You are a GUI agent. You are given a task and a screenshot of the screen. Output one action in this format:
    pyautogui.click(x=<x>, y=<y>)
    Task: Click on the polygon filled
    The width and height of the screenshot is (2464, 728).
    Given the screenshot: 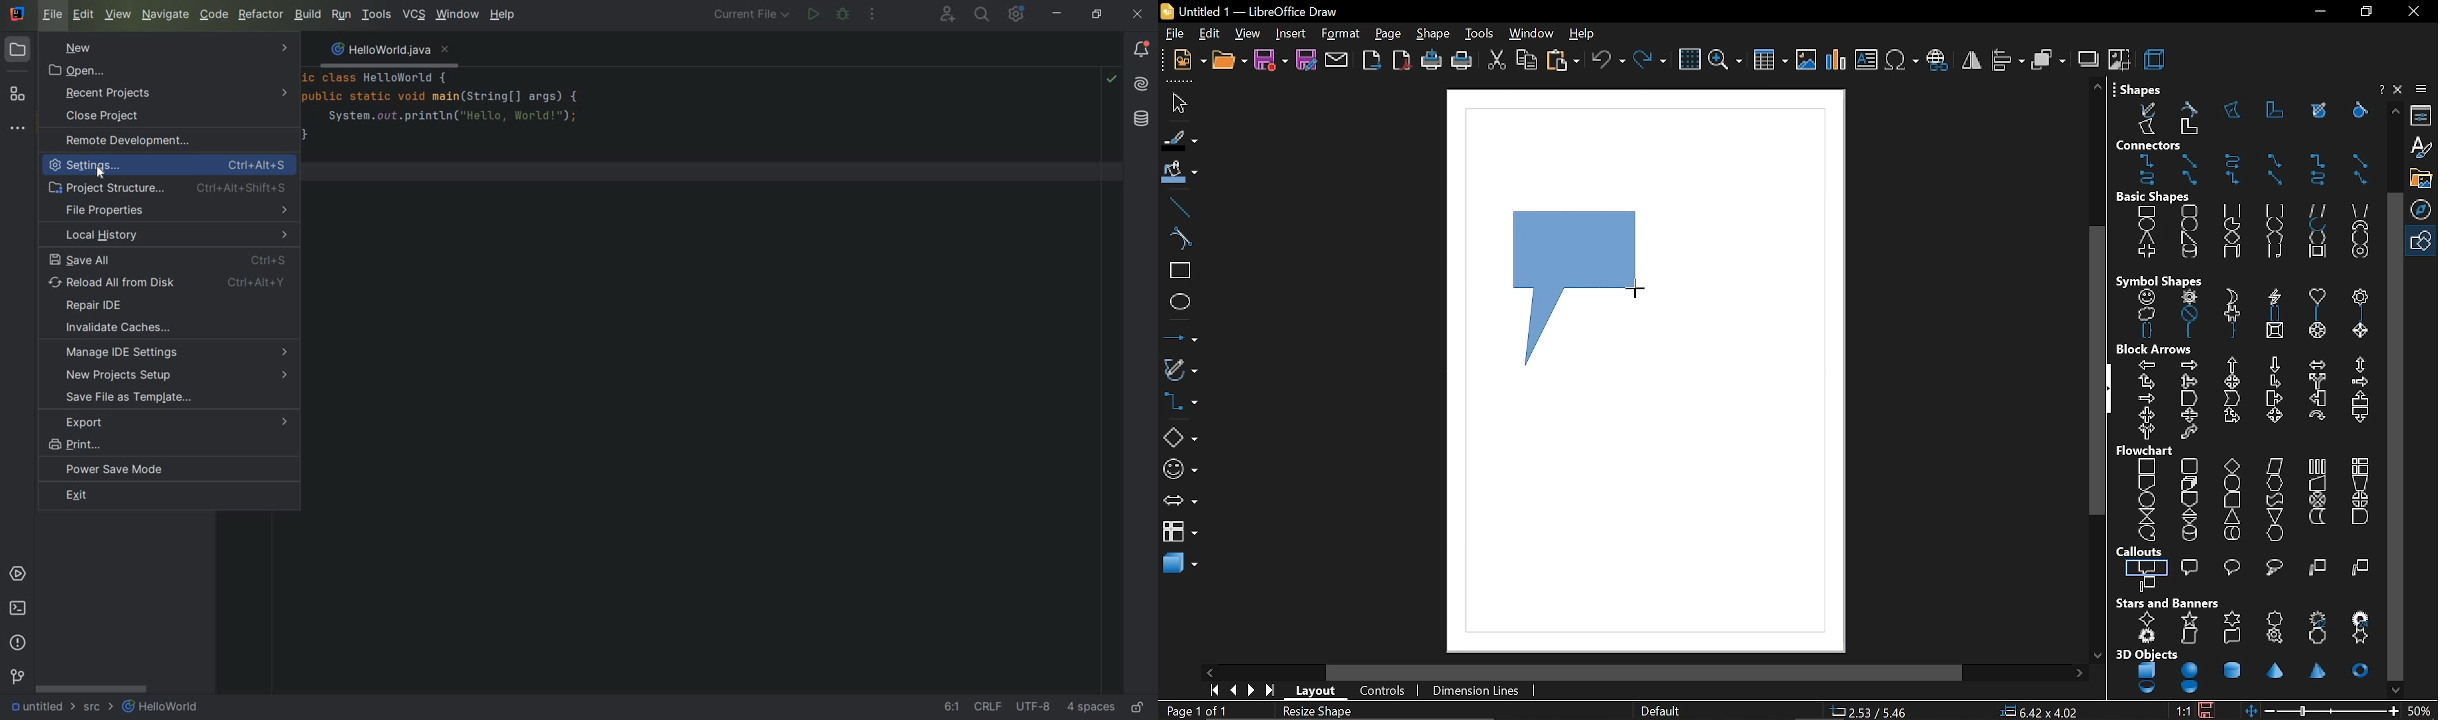 What is the action you would take?
    pyautogui.click(x=2147, y=128)
    